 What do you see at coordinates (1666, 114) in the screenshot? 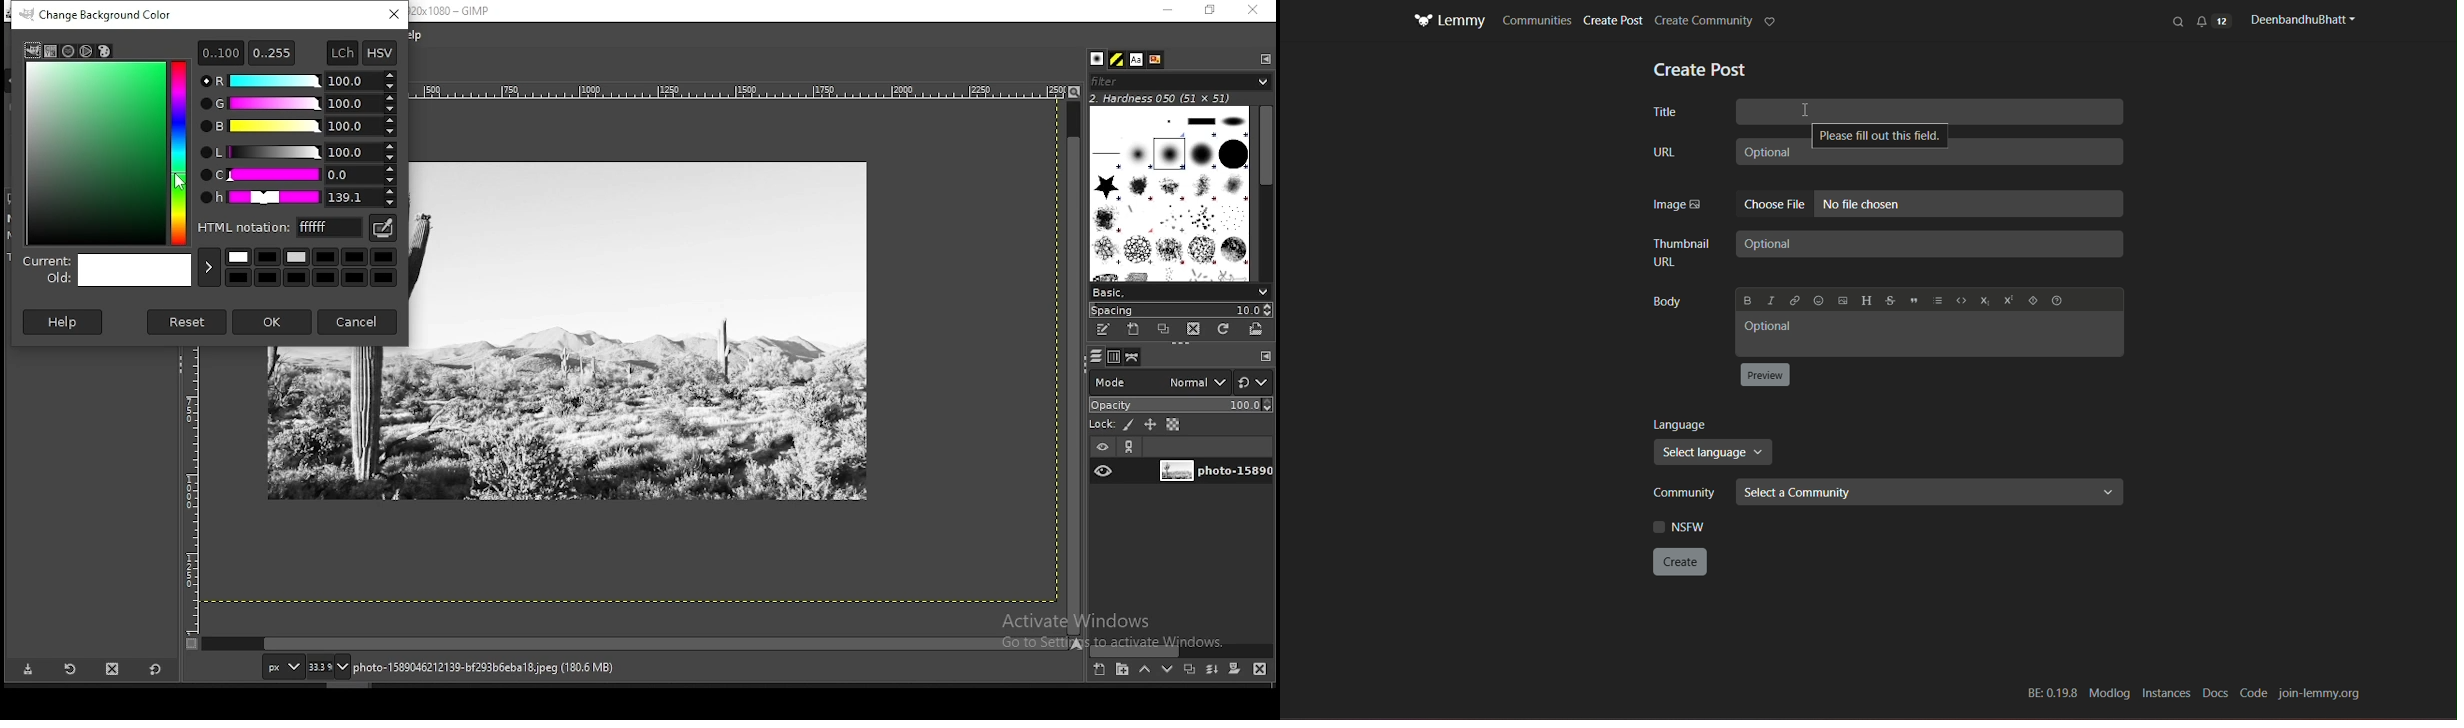
I see `title` at bounding box center [1666, 114].